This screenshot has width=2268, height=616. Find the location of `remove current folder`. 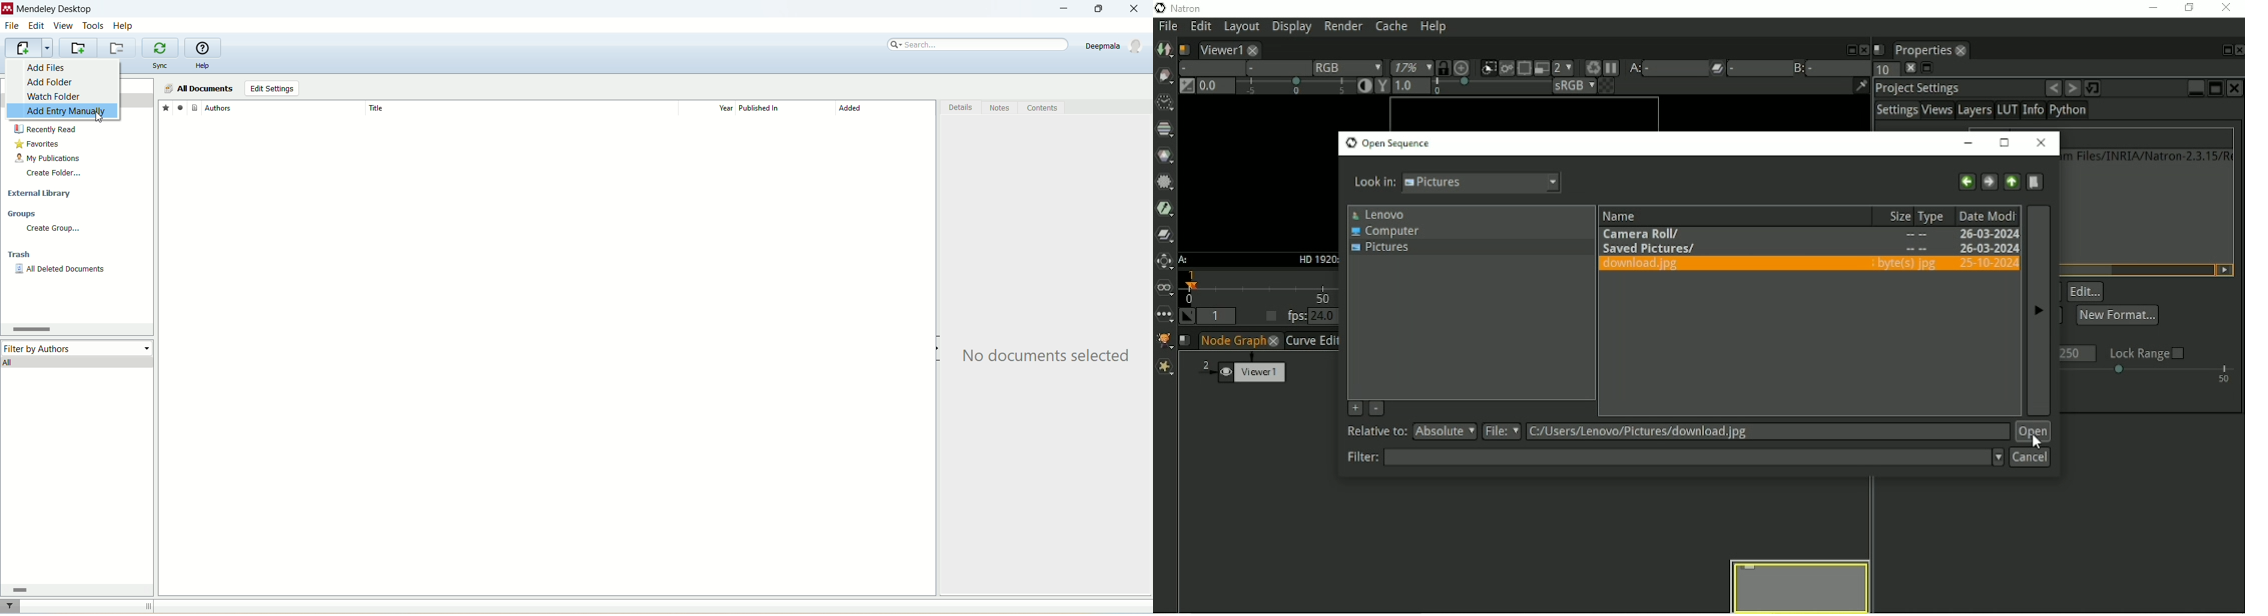

remove current folder is located at coordinates (118, 47).